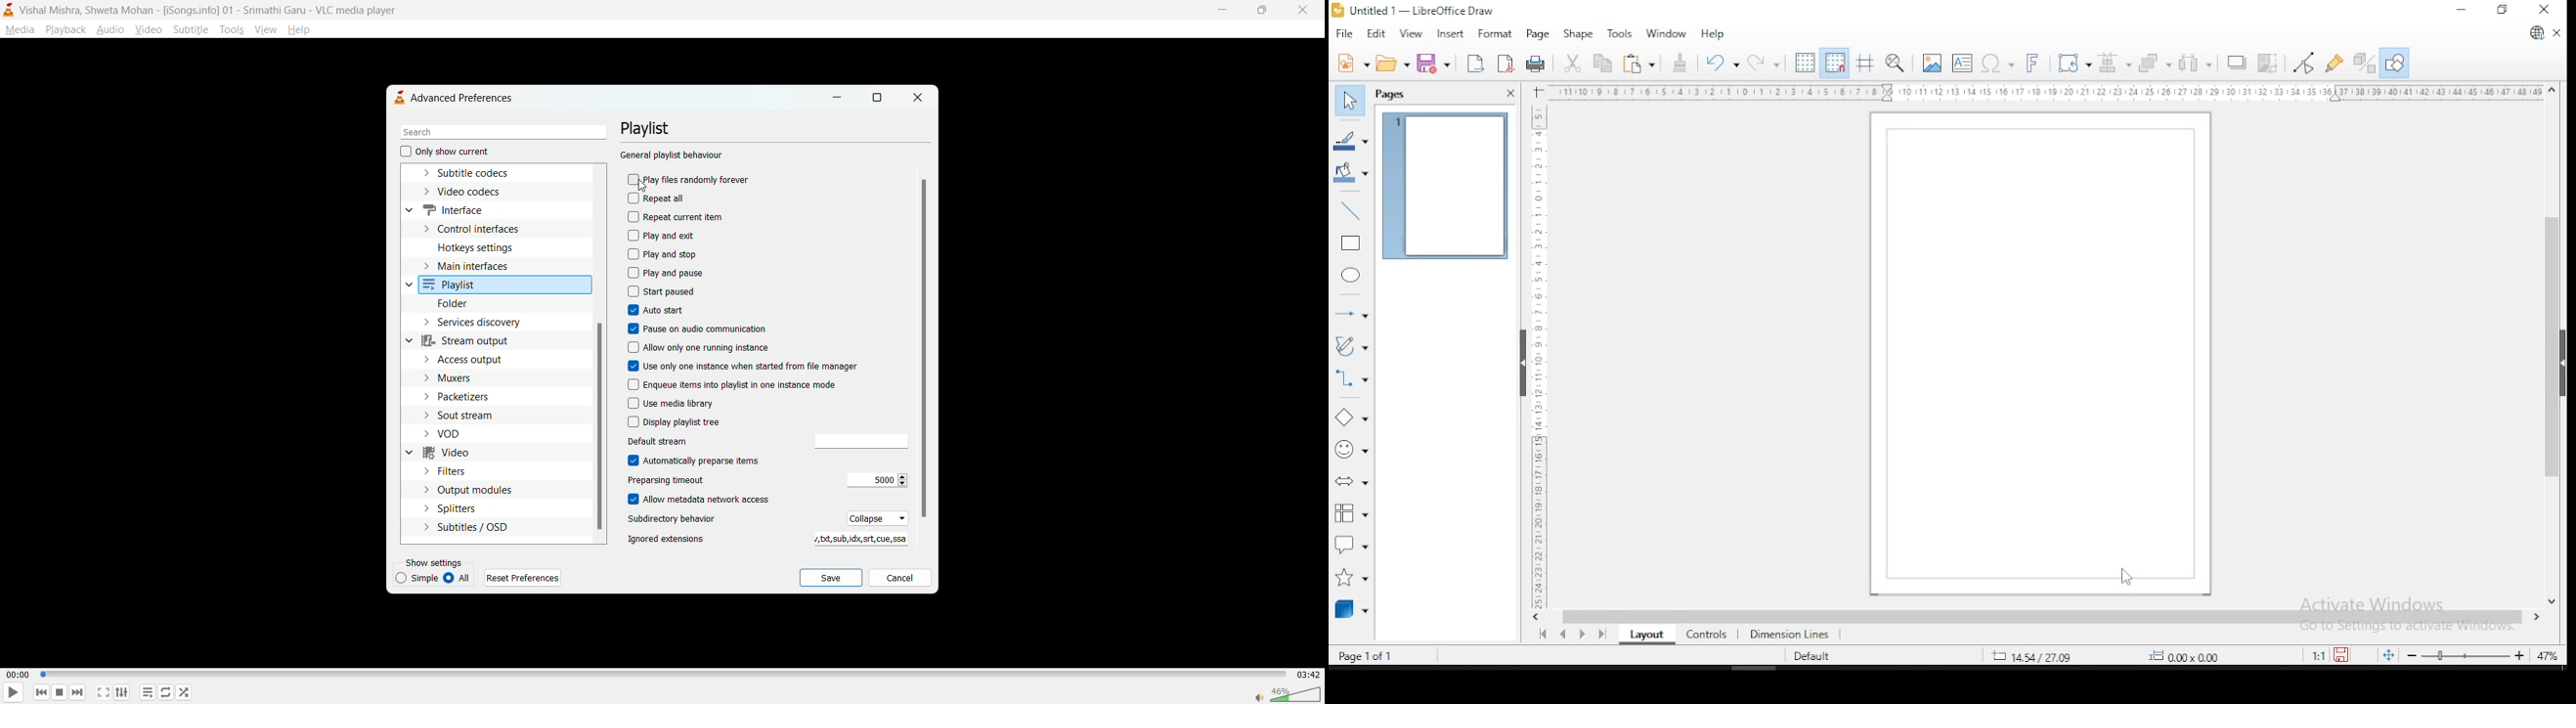 This screenshot has height=728, width=2576. I want to click on simple, so click(419, 578).